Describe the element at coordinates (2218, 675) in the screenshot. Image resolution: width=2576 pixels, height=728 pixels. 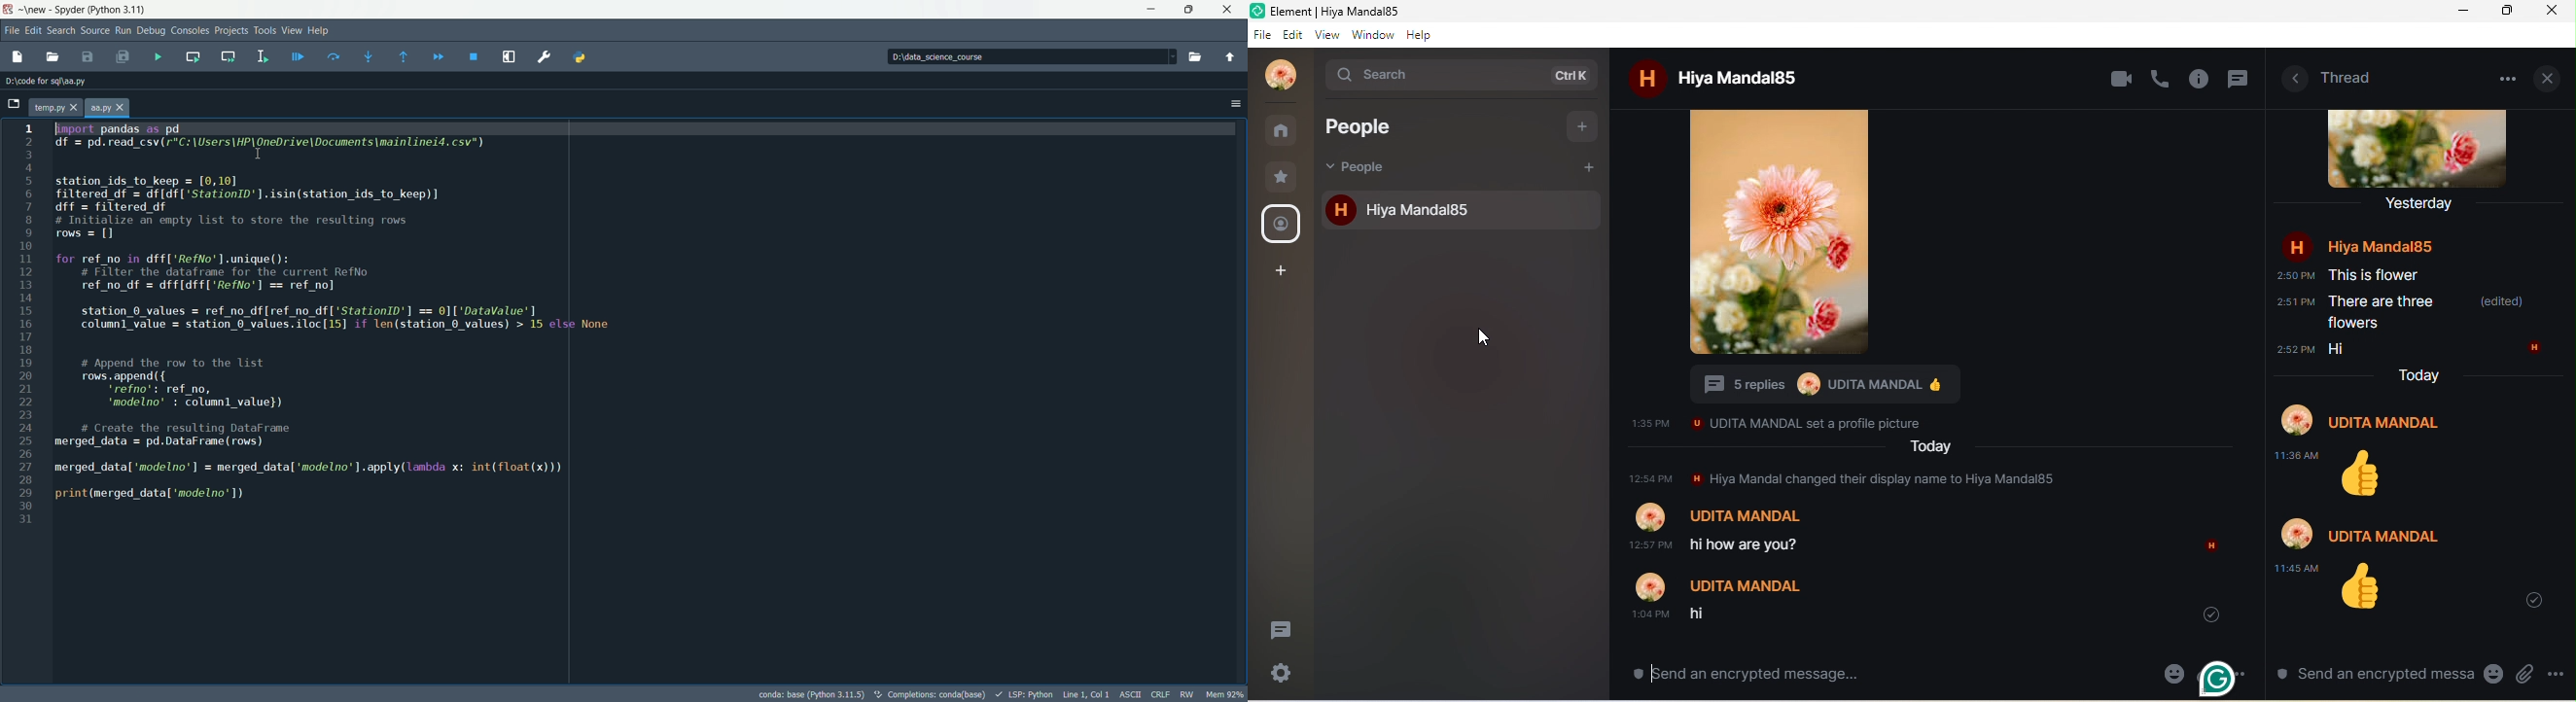
I see `grammarly extension` at that location.